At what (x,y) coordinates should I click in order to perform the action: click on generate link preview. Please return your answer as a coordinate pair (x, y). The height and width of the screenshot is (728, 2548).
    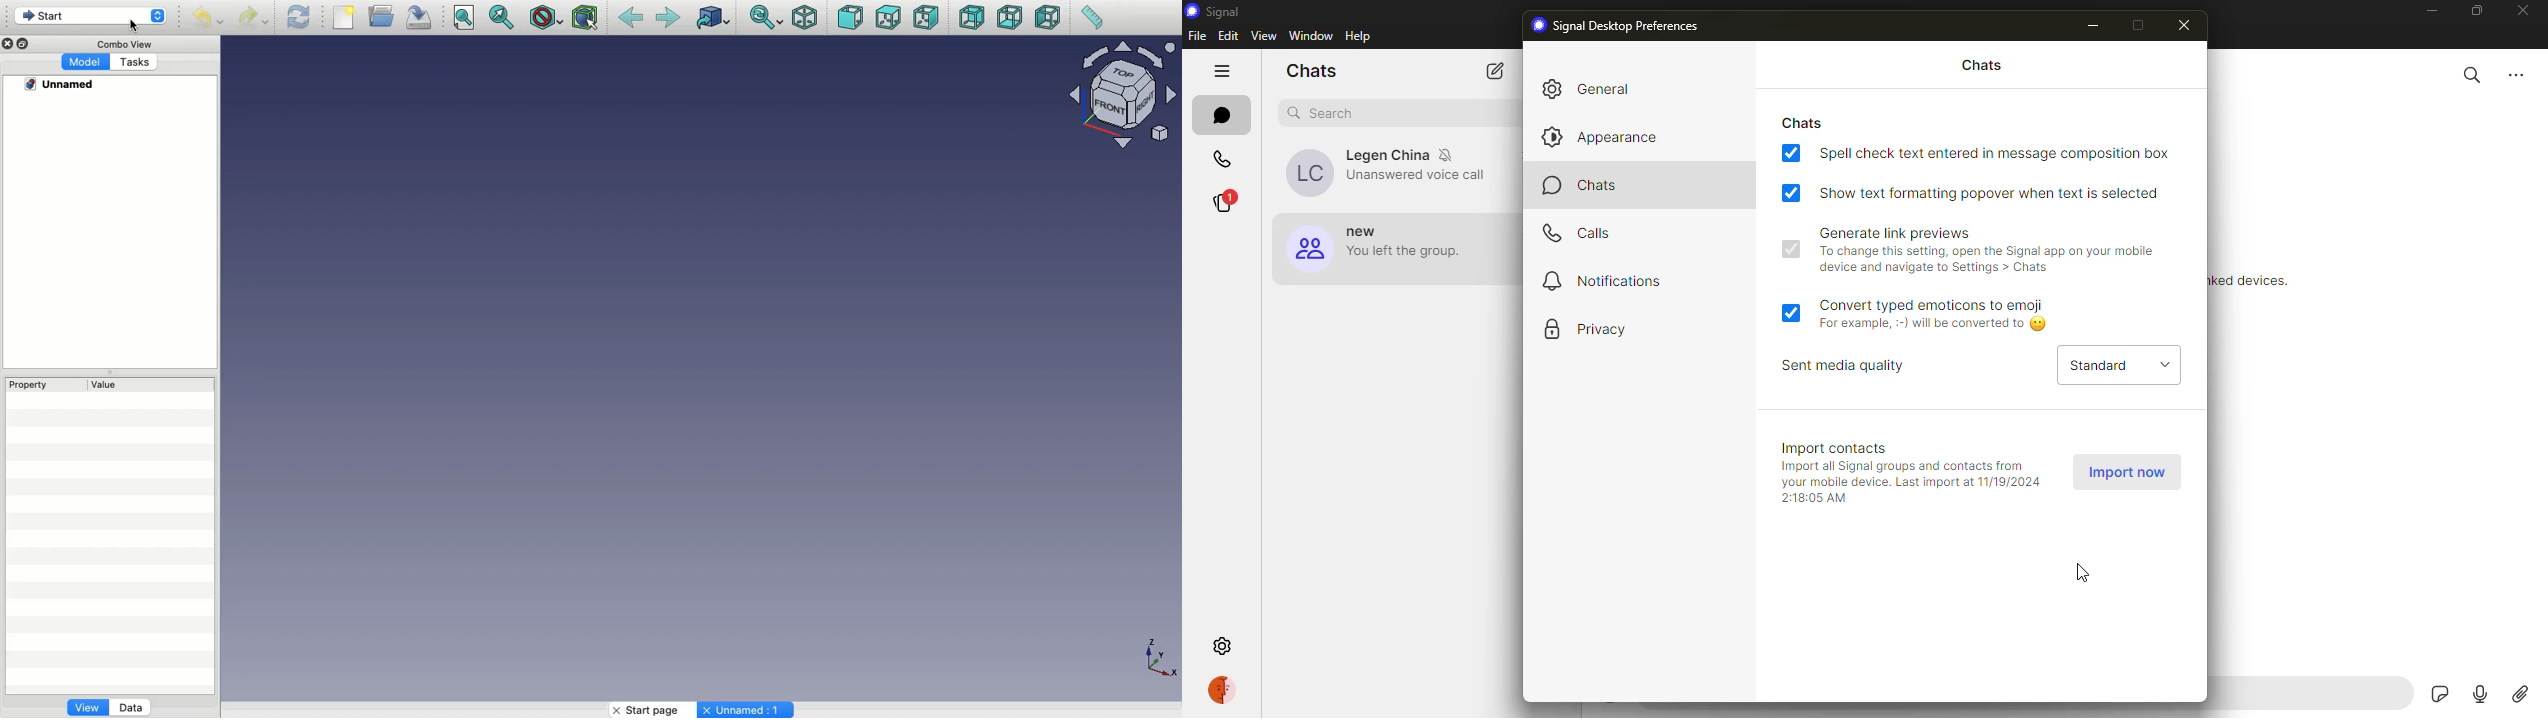
    Looking at the image, I should click on (1896, 233).